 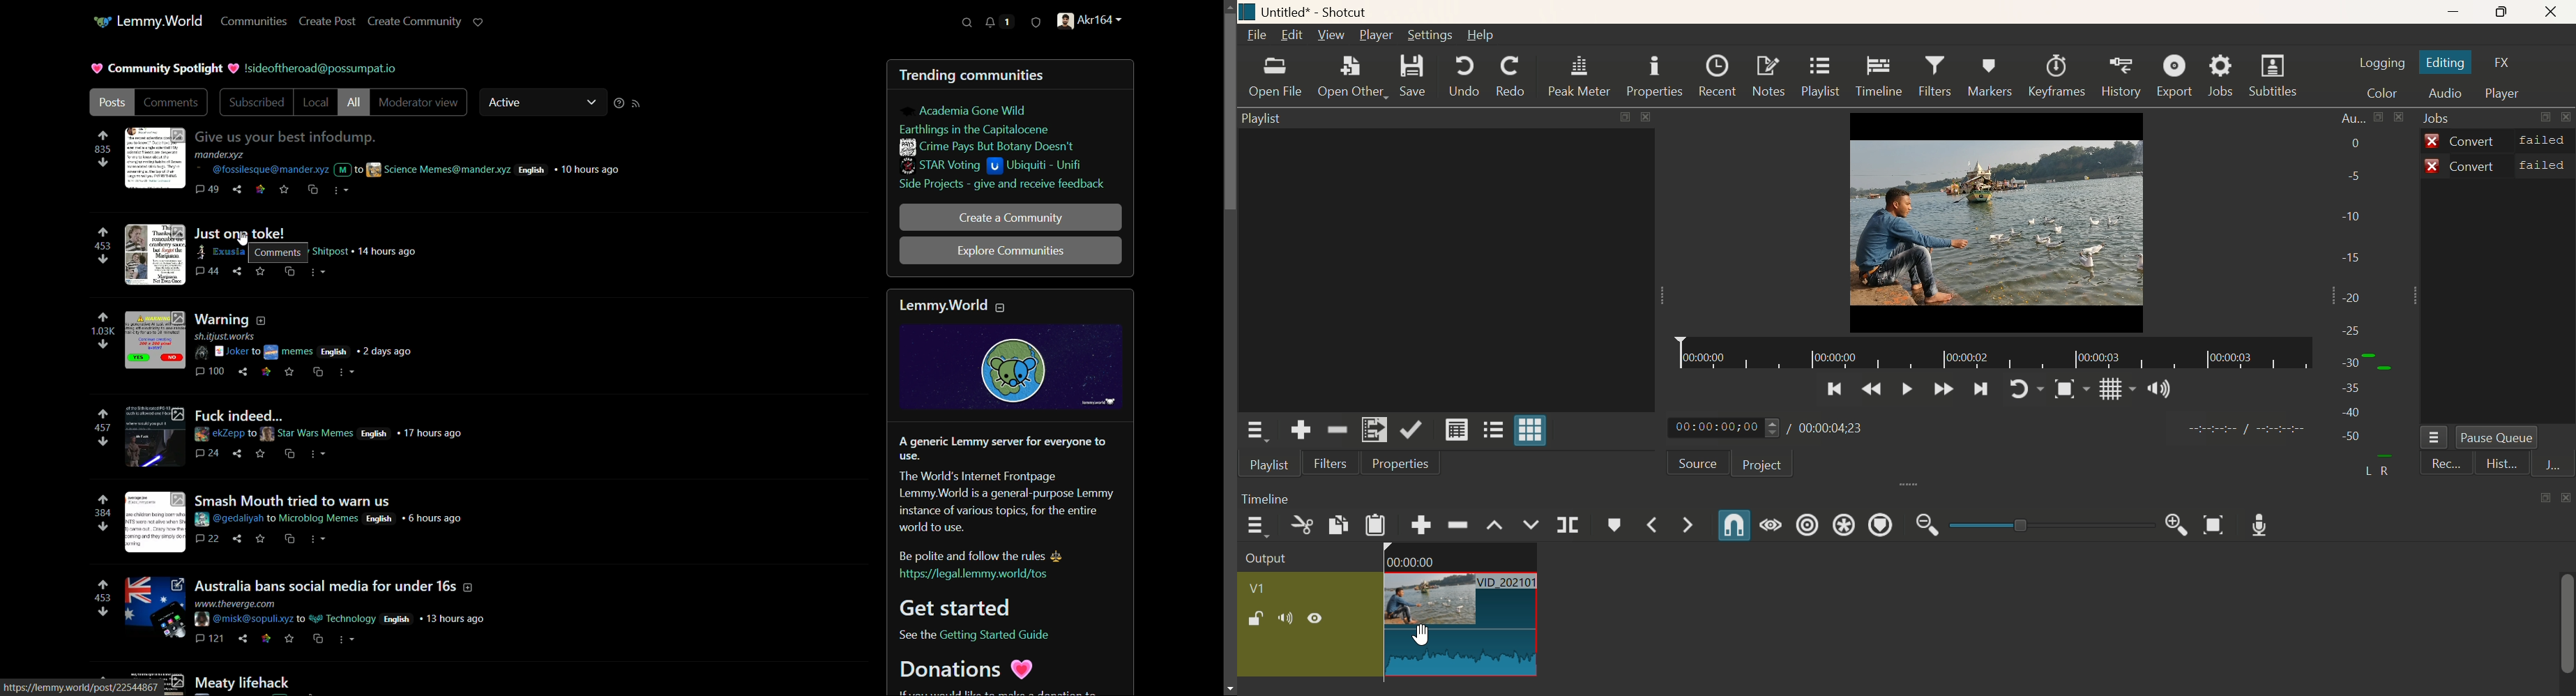 I want to click on share, so click(x=238, y=455).